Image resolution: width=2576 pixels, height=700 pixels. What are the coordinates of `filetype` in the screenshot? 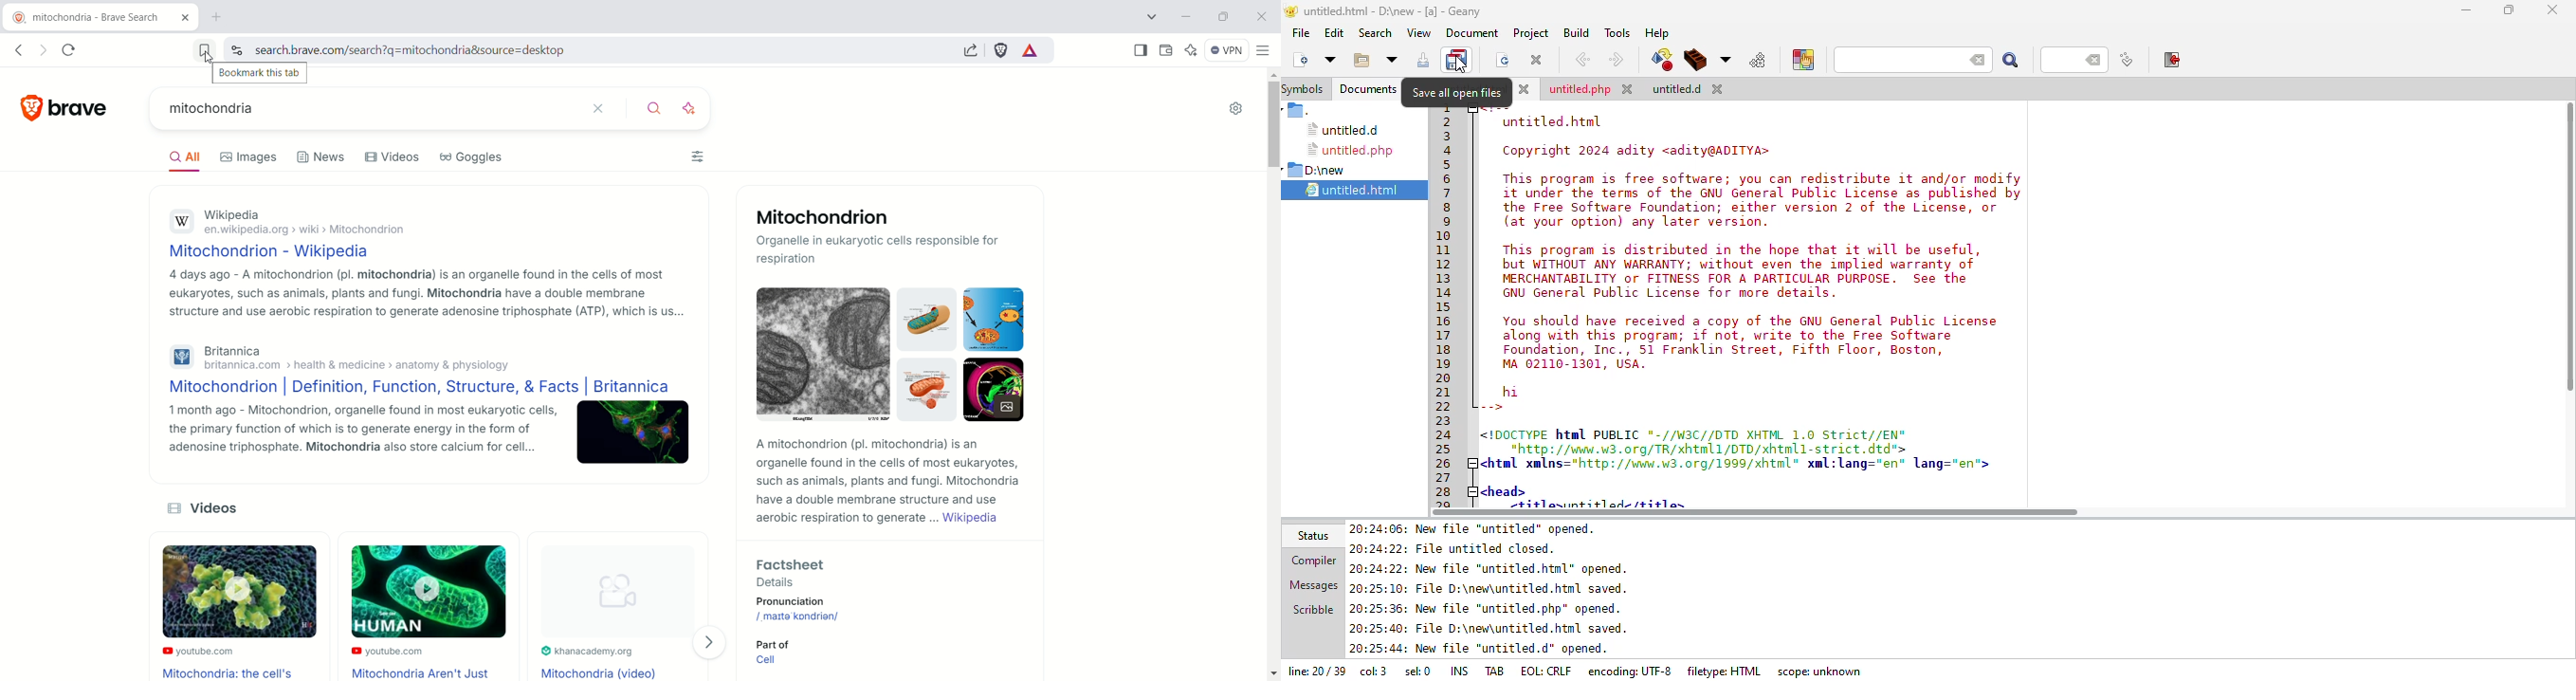 It's located at (1729, 671).